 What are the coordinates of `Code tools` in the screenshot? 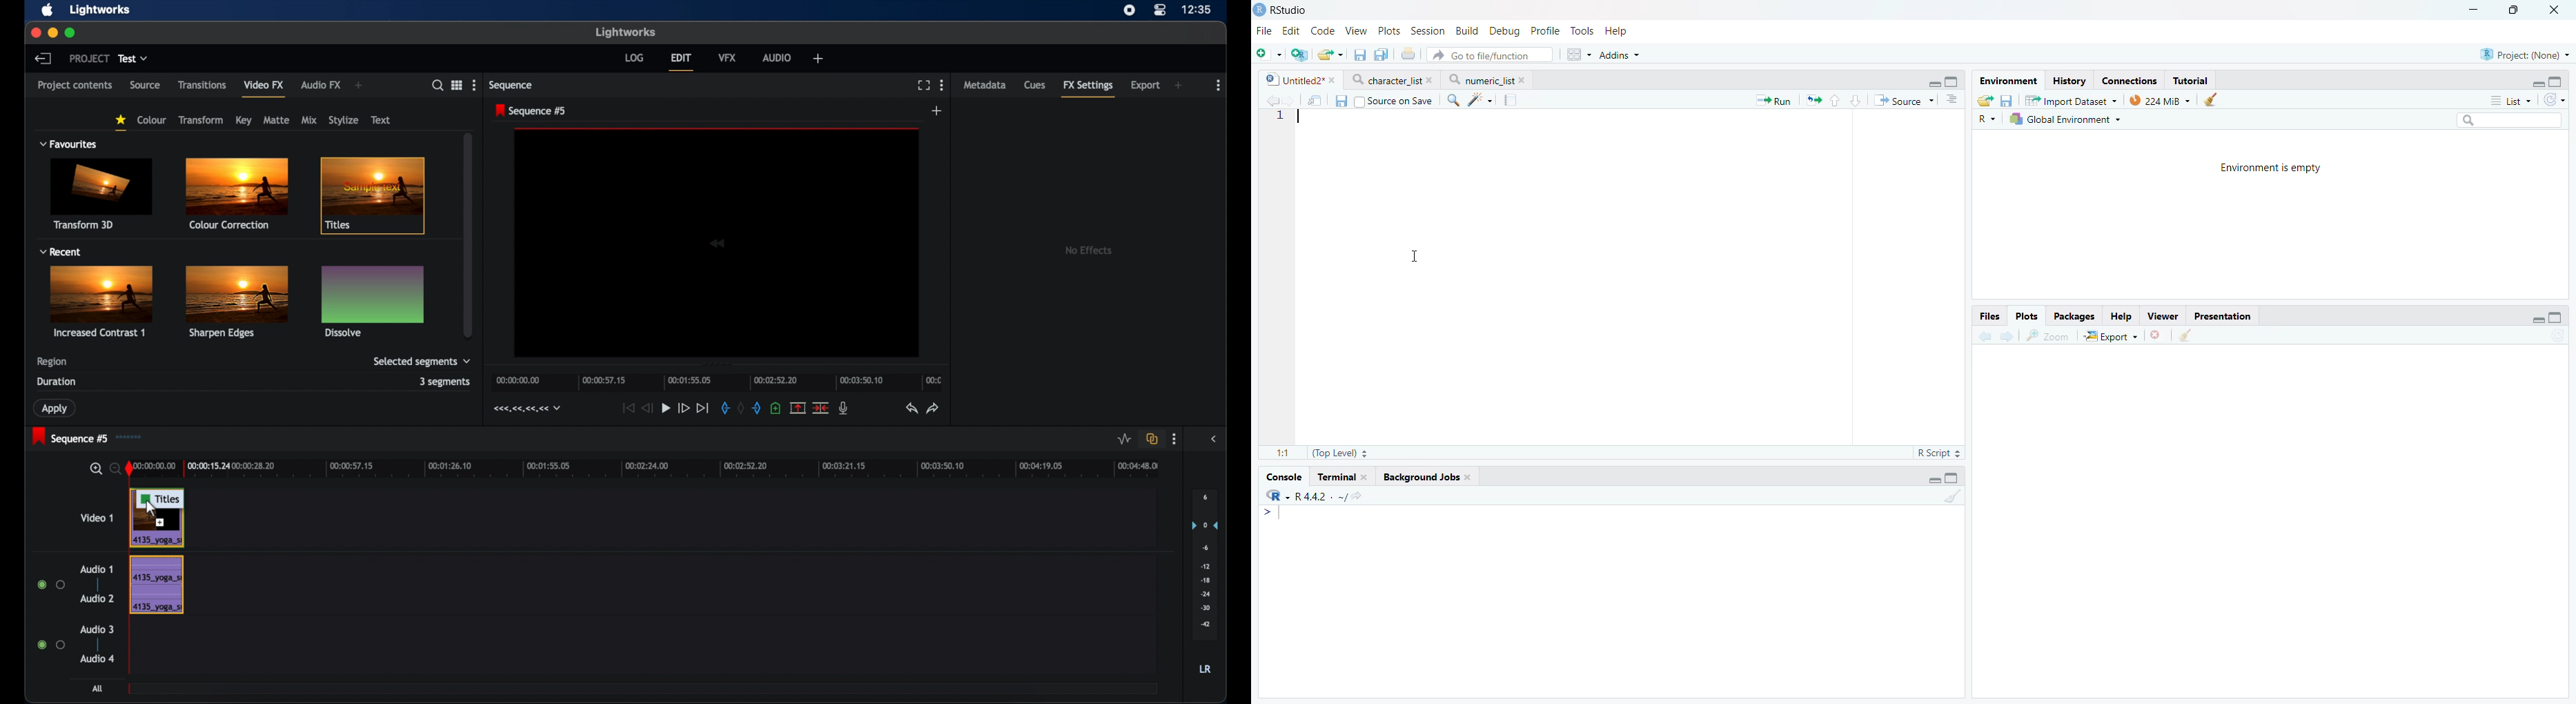 It's located at (1480, 100).